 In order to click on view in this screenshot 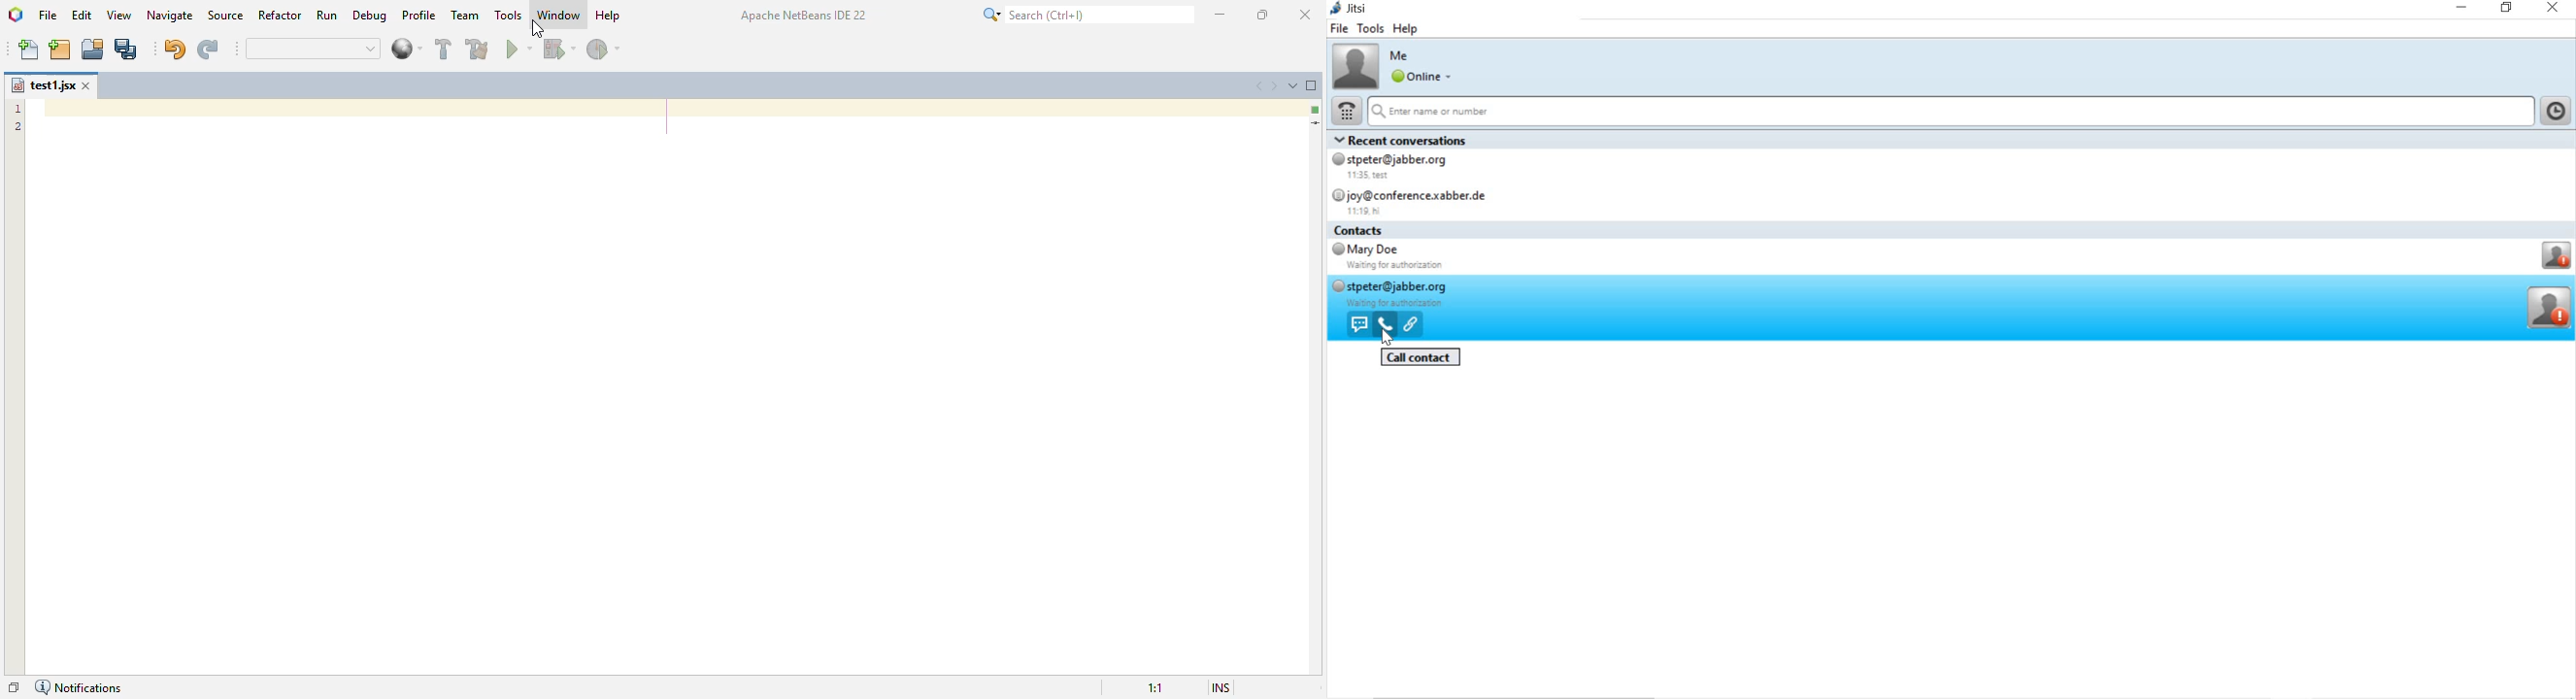, I will do `click(118, 15)`.